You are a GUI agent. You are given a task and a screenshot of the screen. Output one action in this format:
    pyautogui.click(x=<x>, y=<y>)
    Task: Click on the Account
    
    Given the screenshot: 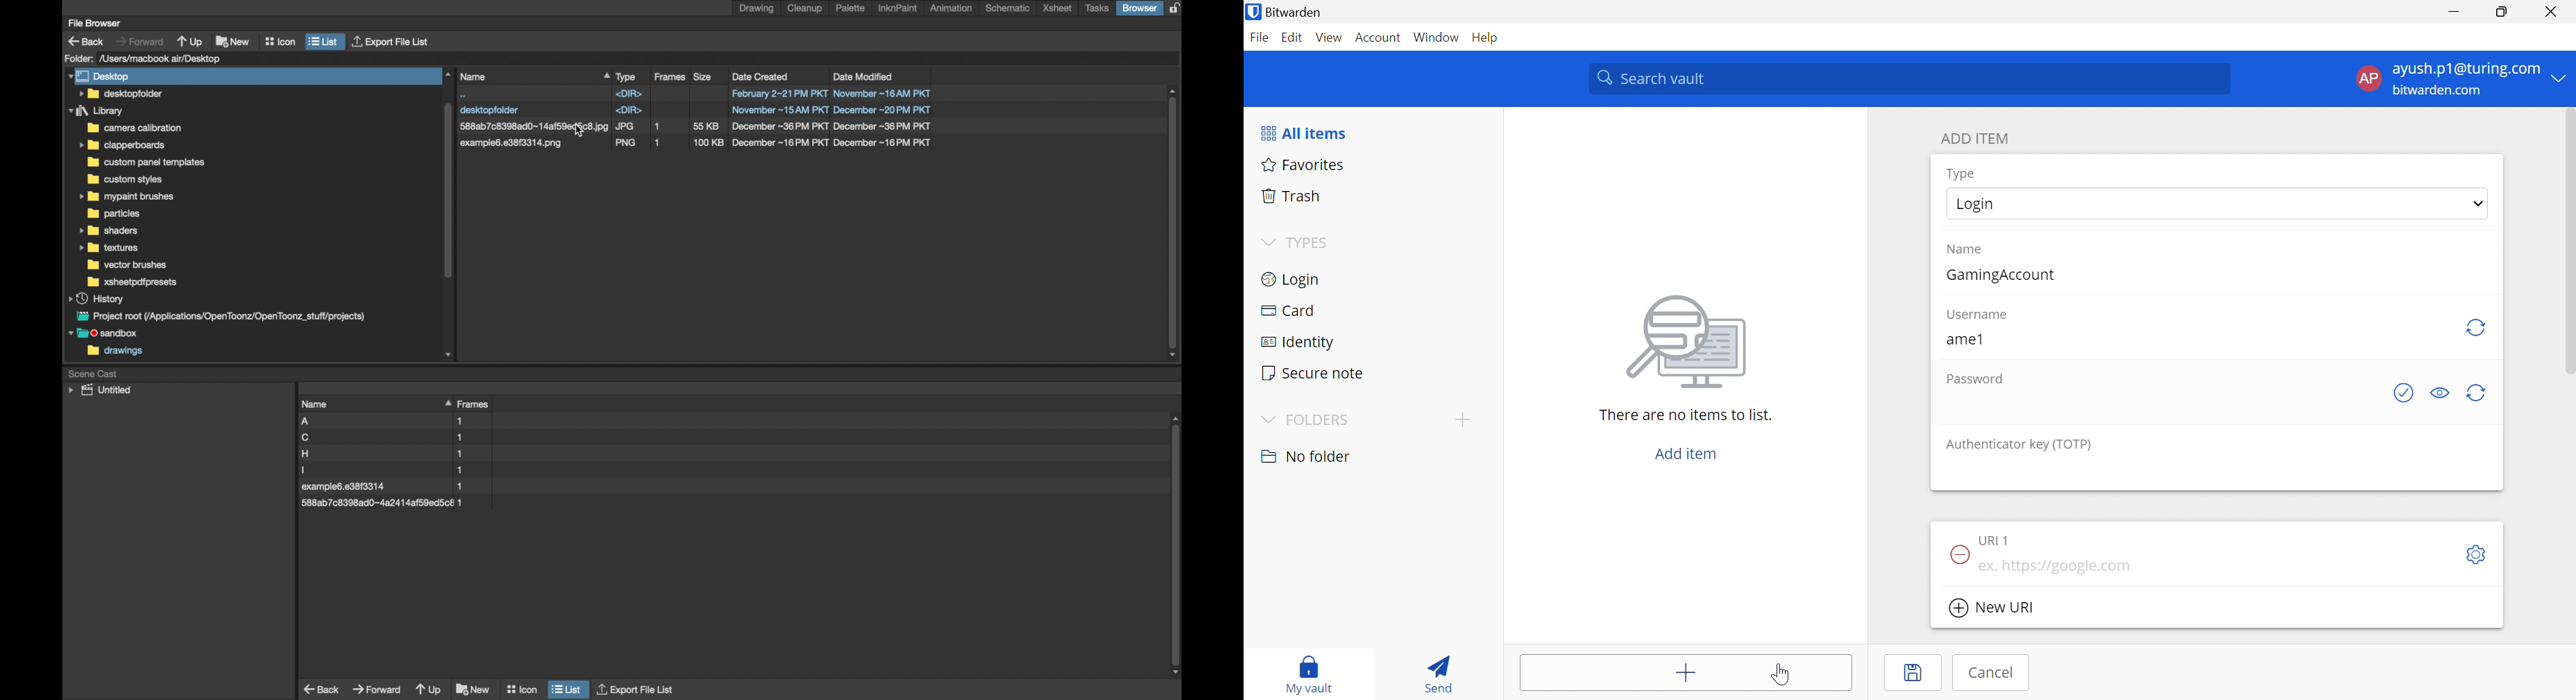 What is the action you would take?
    pyautogui.click(x=1379, y=36)
    